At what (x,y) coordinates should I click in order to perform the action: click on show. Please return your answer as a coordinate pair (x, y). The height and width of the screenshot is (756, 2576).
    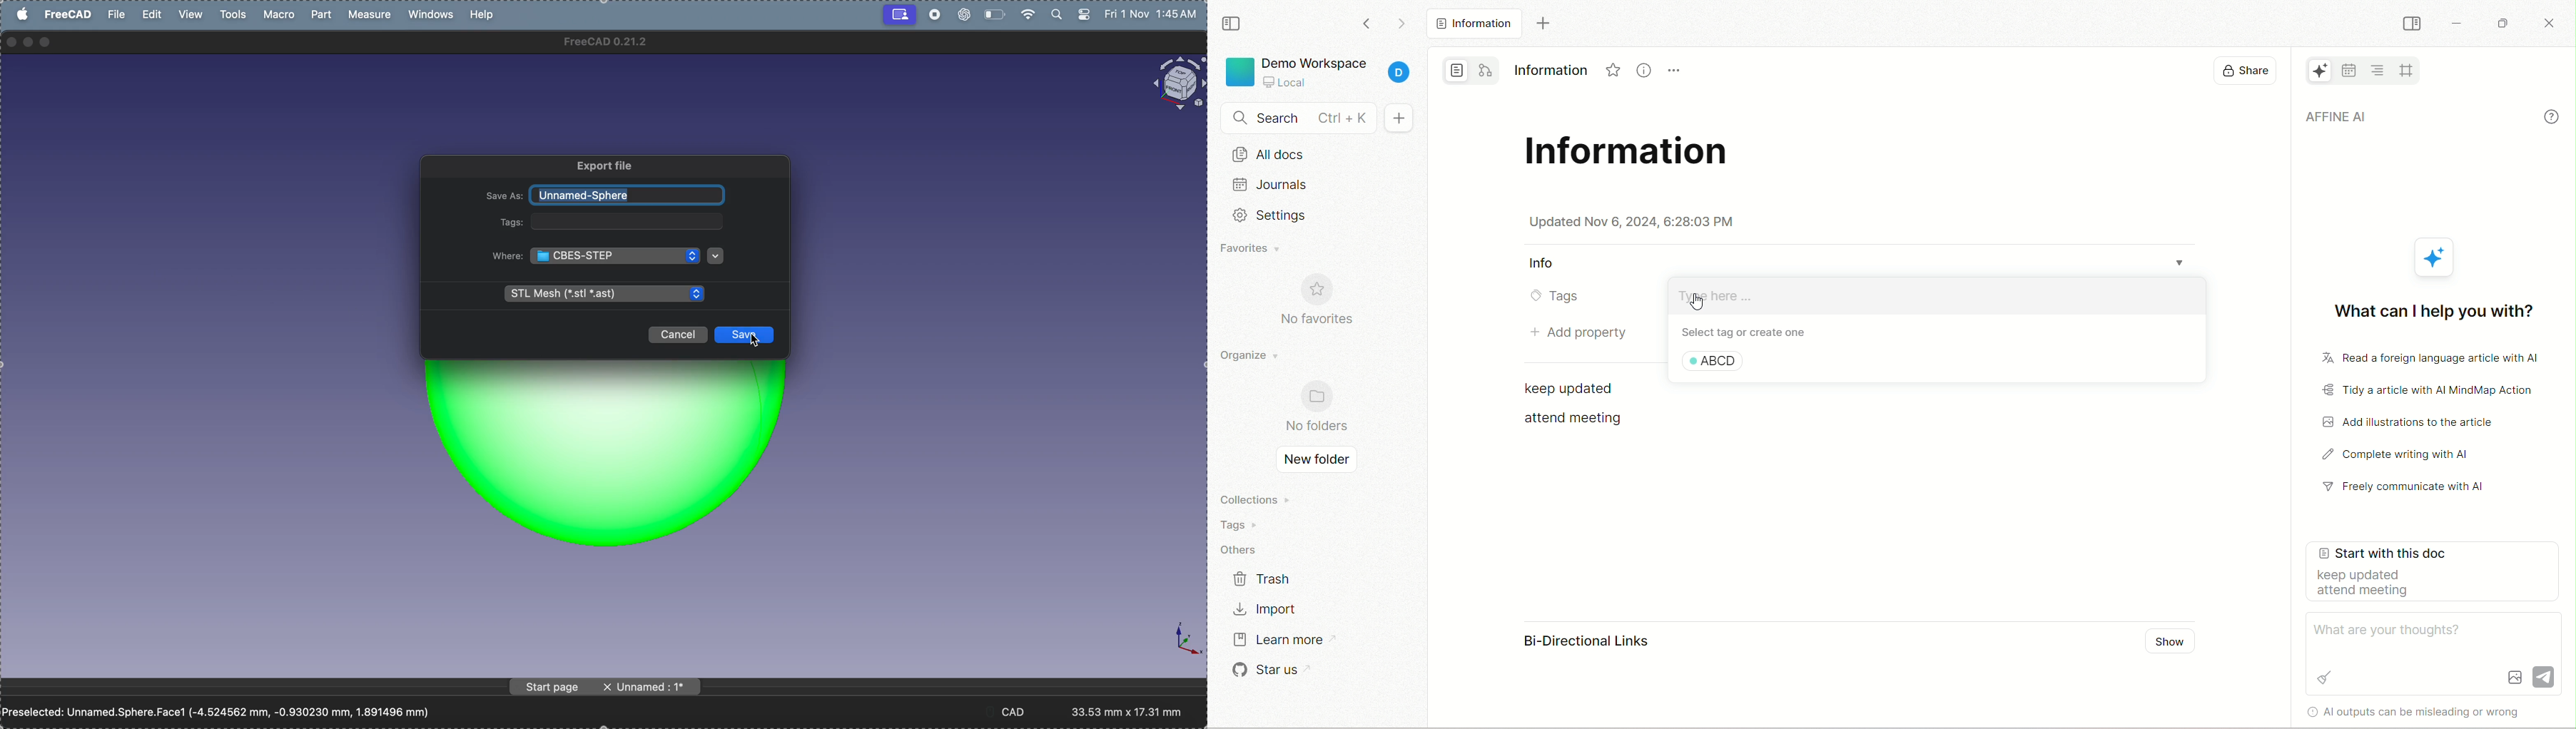
    Looking at the image, I should click on (2169, 643).